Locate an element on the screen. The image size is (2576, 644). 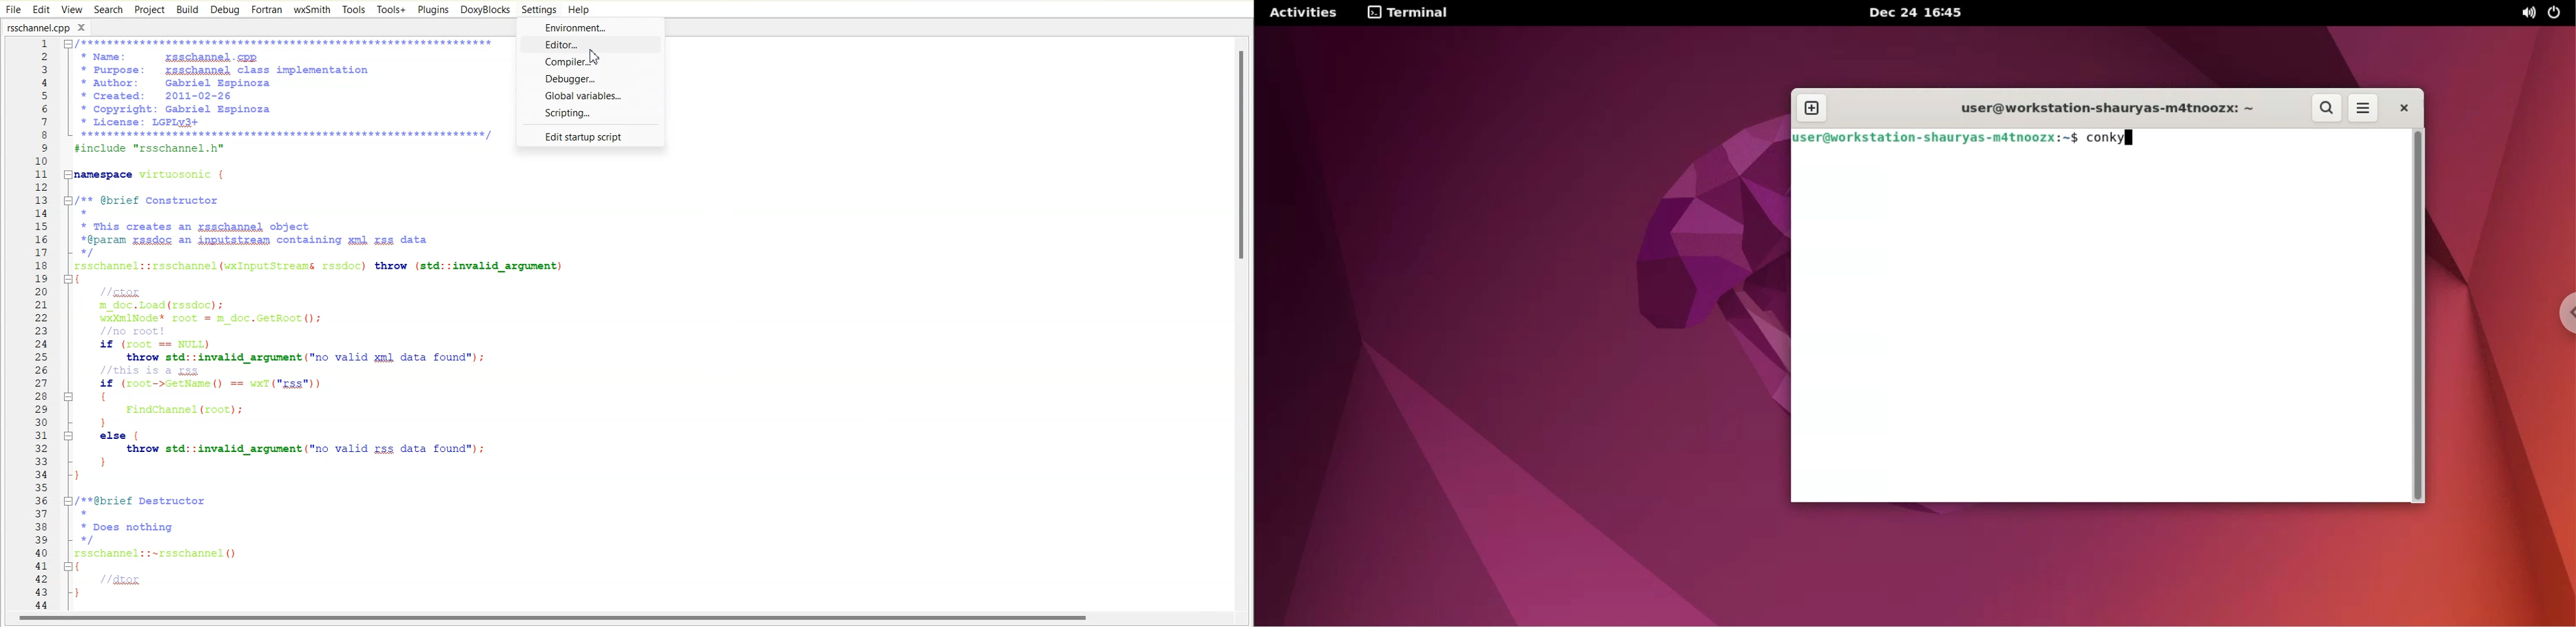
Search is located at coordinates (108, 9).